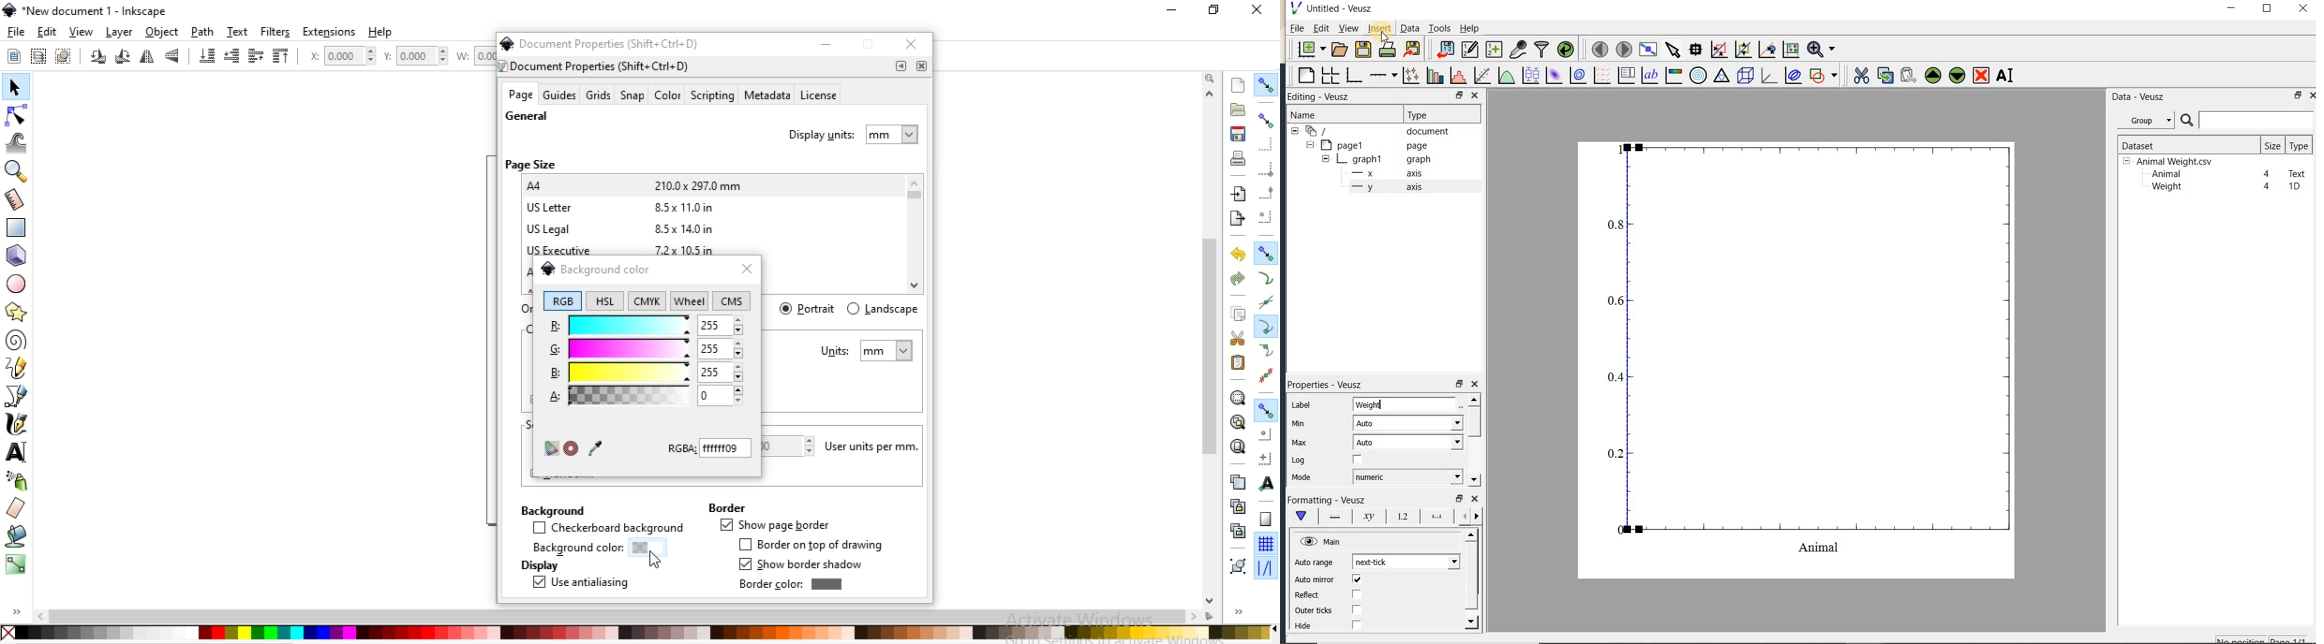  Describe the element at coordinates (2303, 9) in the screenshot. I see `close` at that location.